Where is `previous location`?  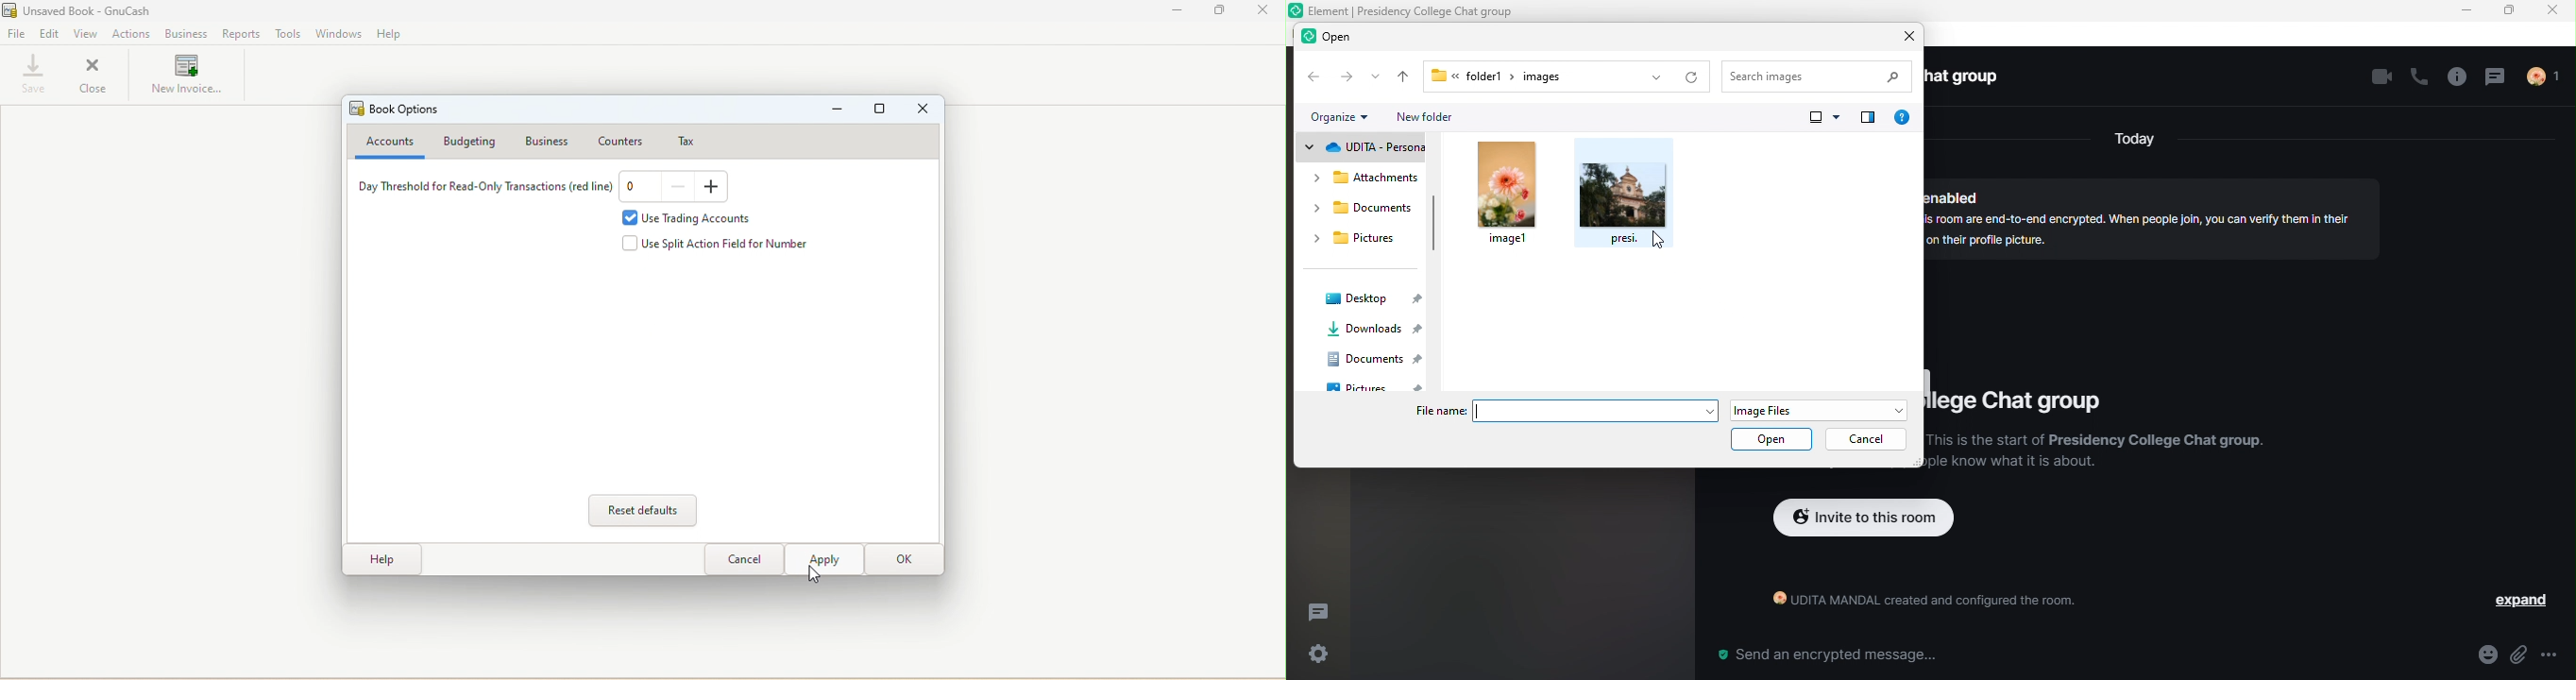
previous location is located at coordinates (1652, 77).